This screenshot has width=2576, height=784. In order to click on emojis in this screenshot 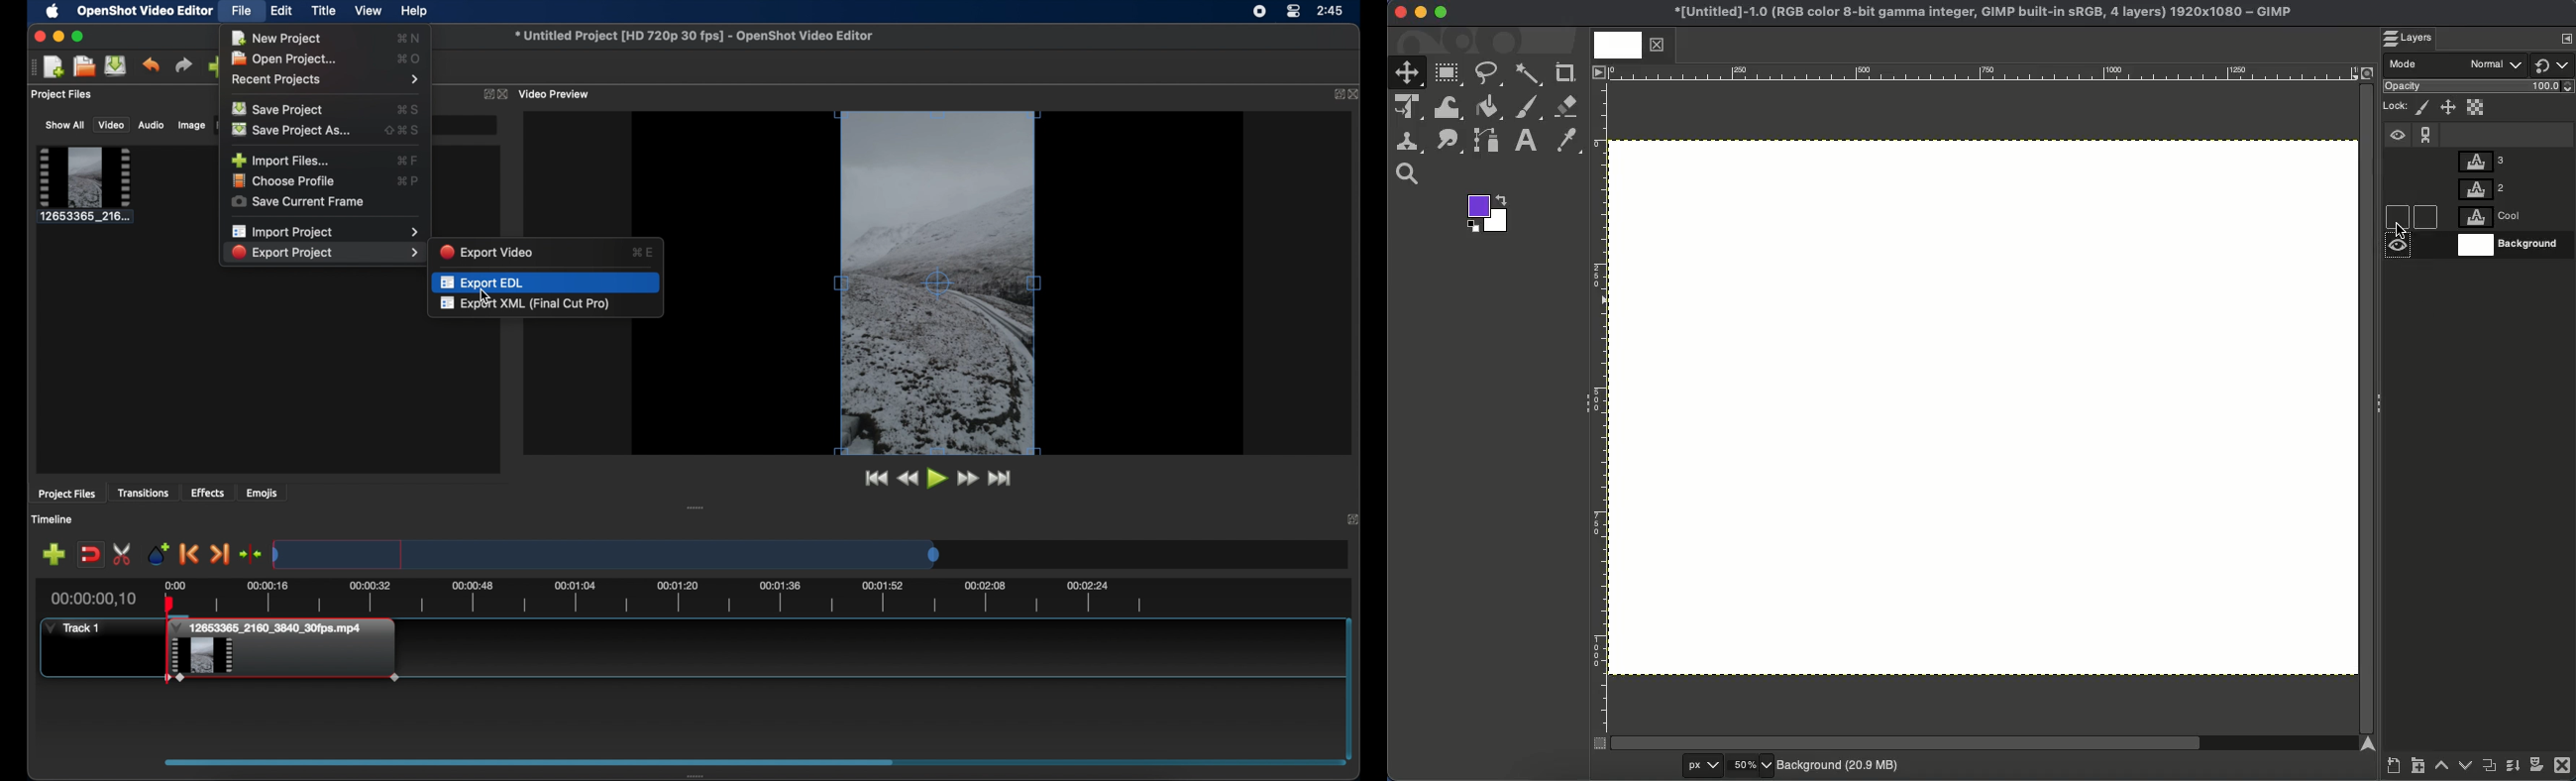, I will do `click(263, 492)`.